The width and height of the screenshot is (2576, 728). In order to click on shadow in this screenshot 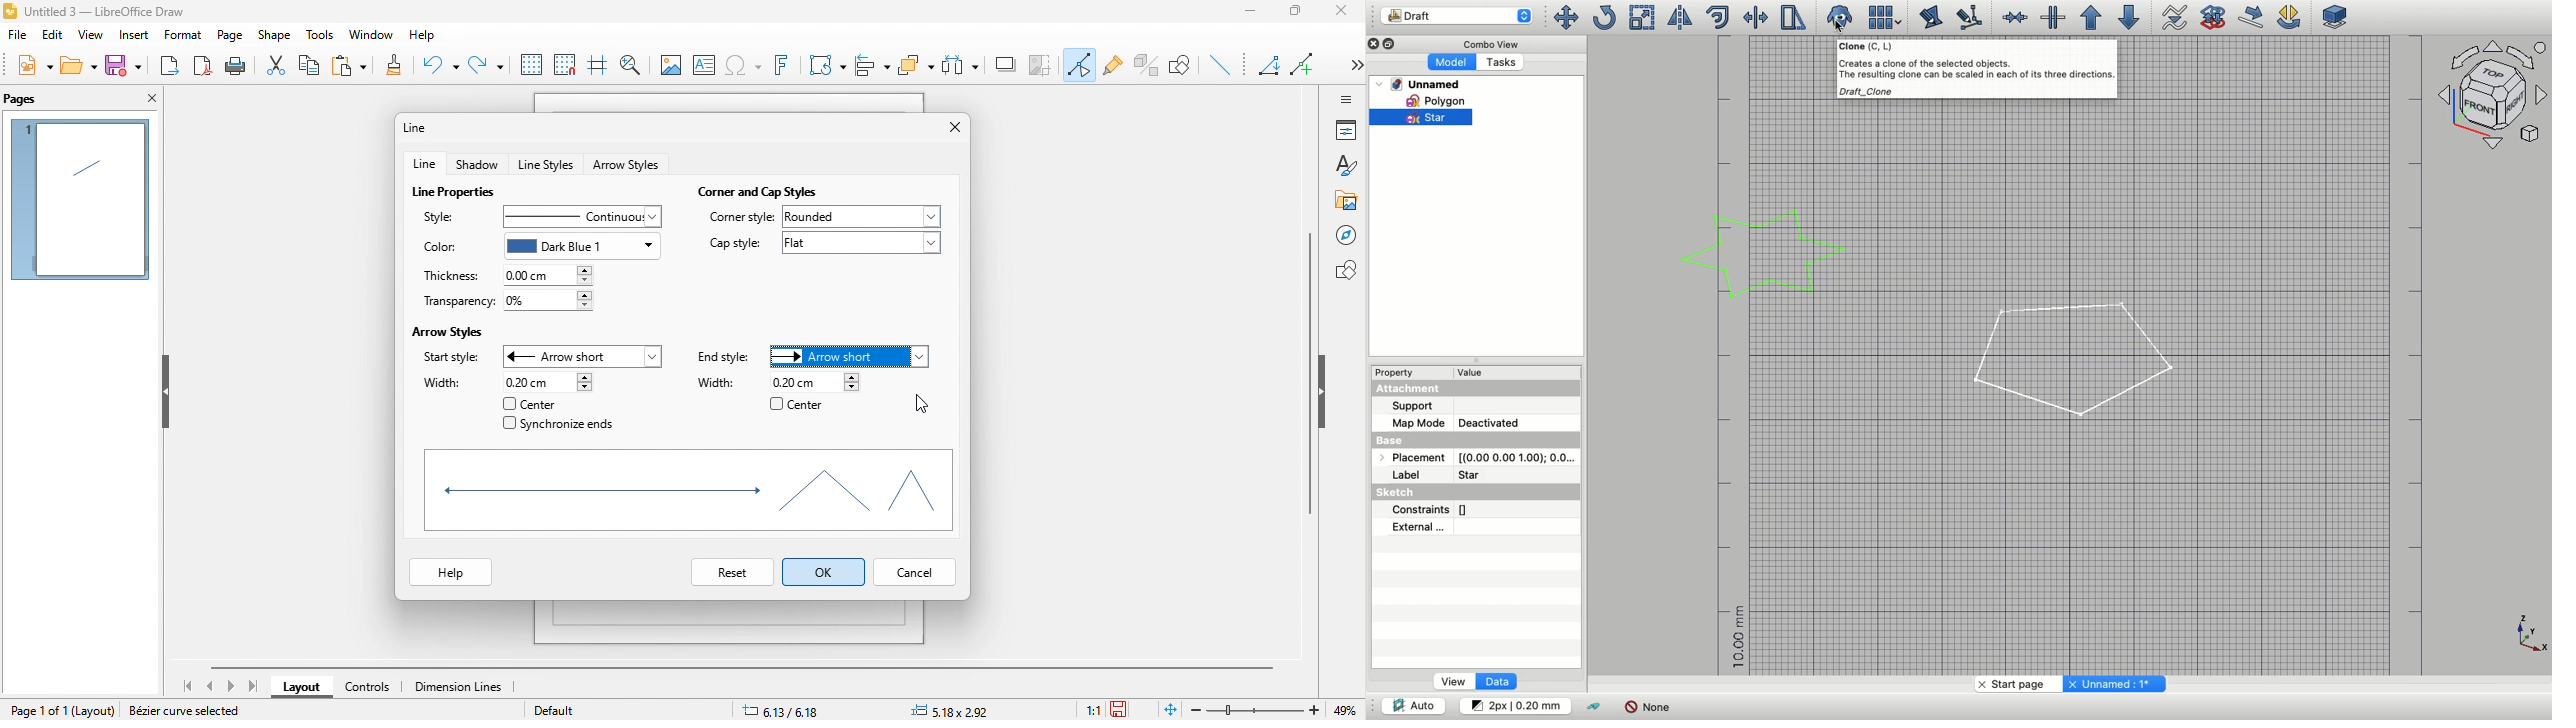, I will do `click(1007, 65)`.